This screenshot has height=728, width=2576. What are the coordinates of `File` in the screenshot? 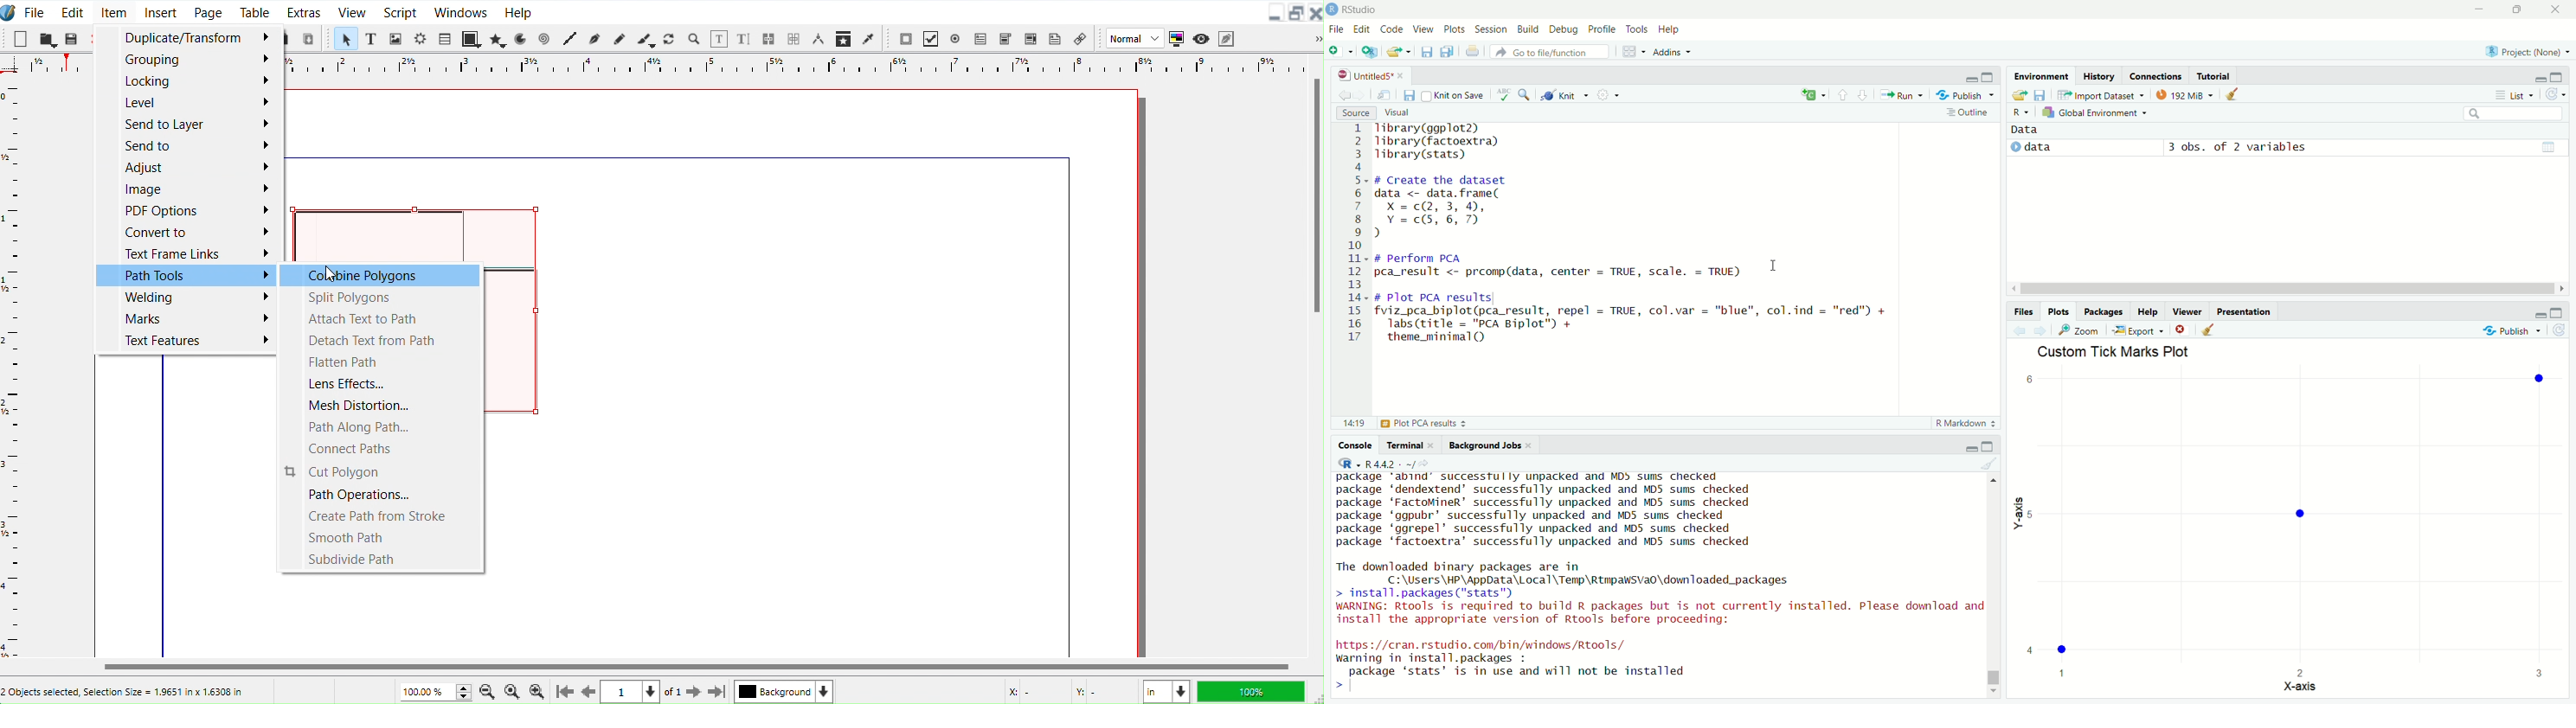 It's located at (35, 11).